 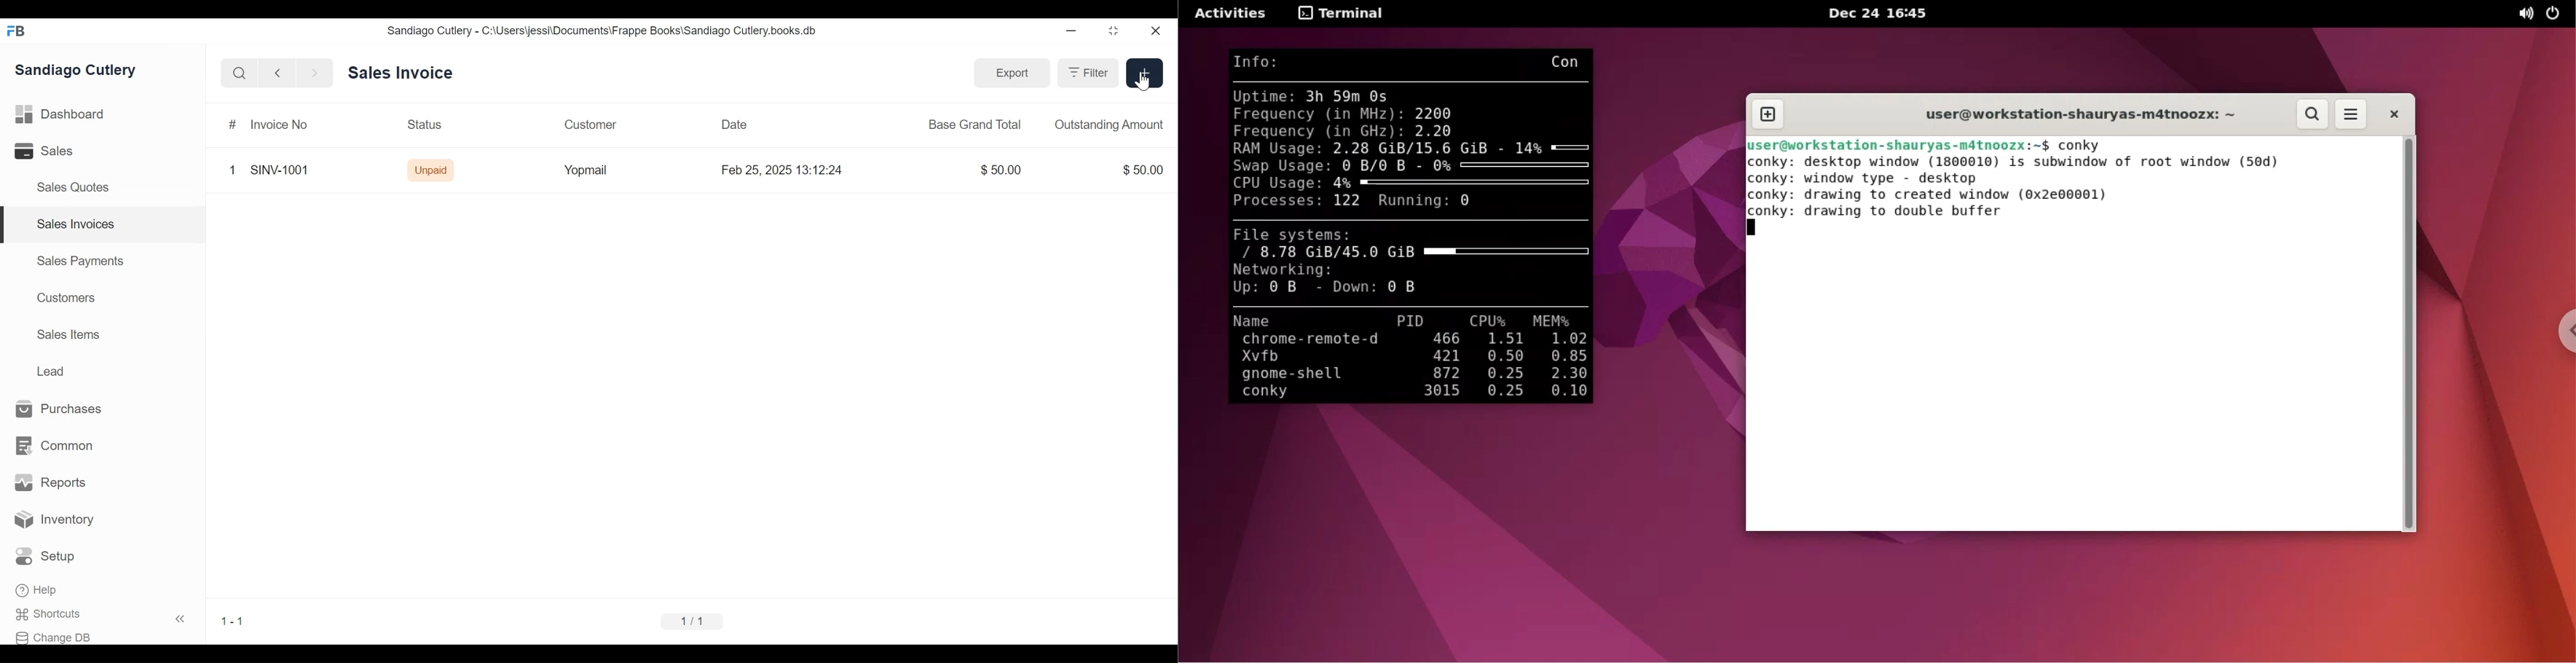 What do you see at coordinates (1071, 30) in the screenshot?
I see `minimize` at bounding box center [1071, 30].